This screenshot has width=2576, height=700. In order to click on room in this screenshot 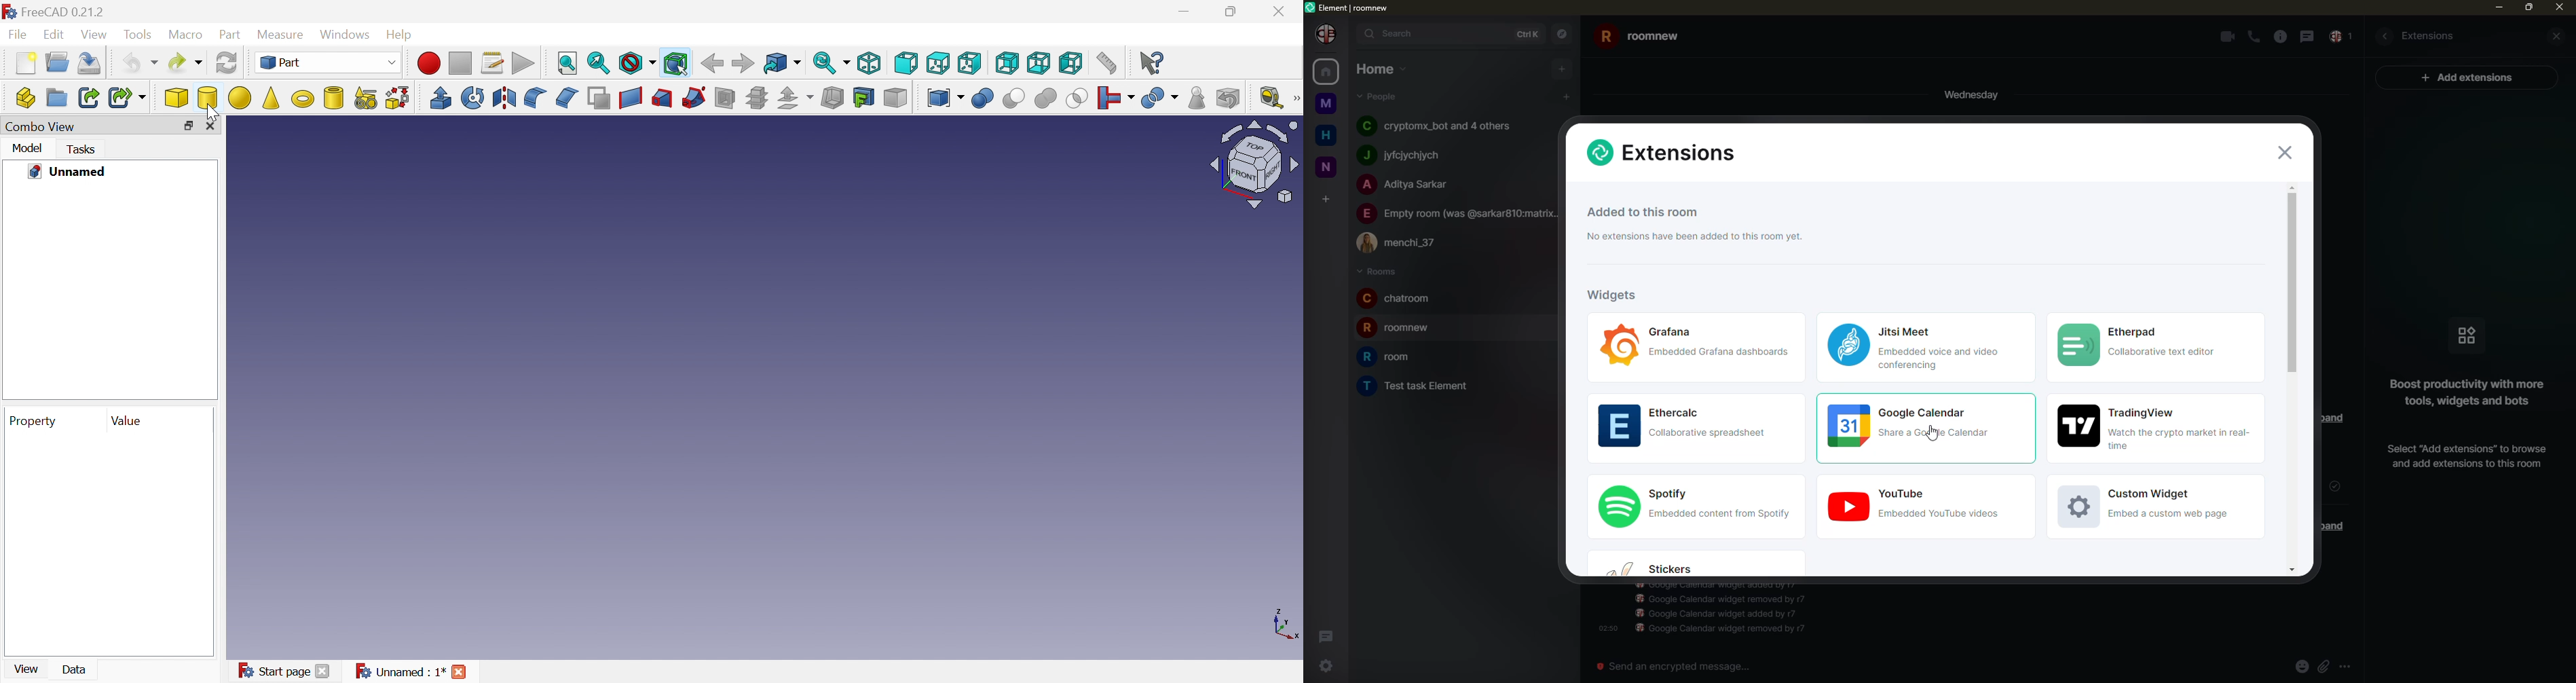, I will do `click(1387, 357)`.